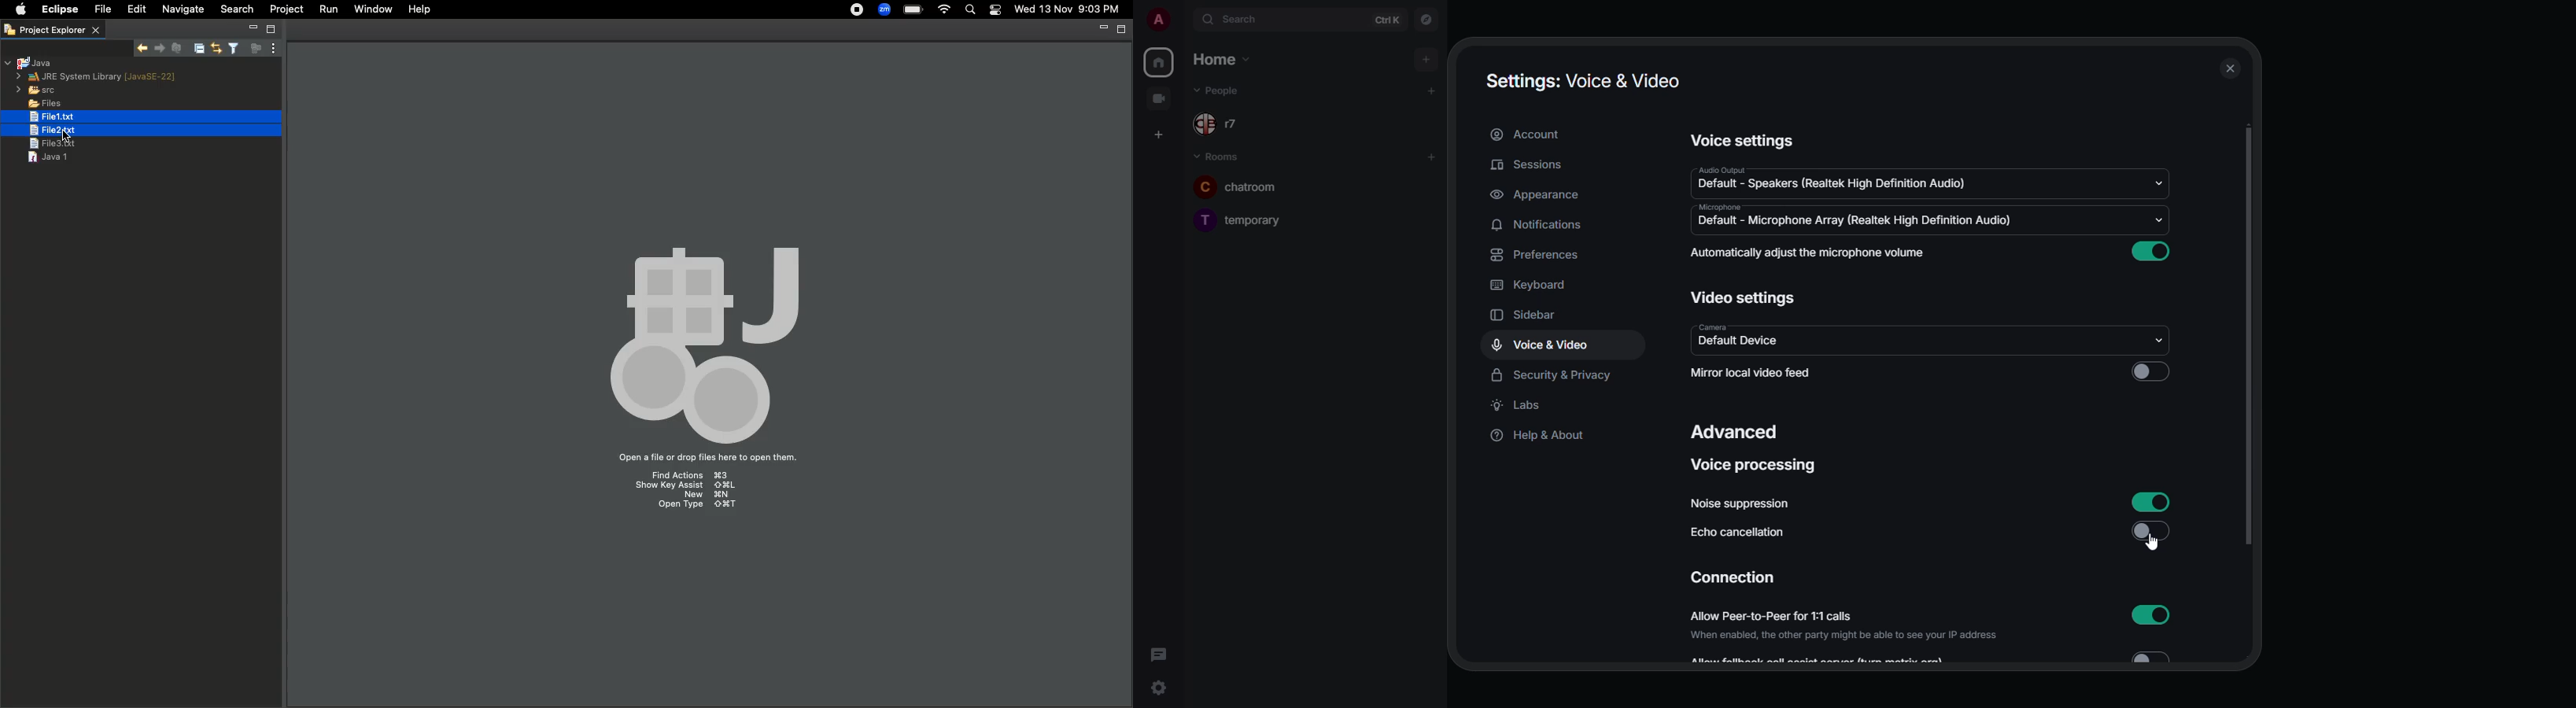 The image size is (2576, 728). Describe the element at coordinates (1810, 253) in the screenshot. I see `automatically adjust mic volume` at that location.